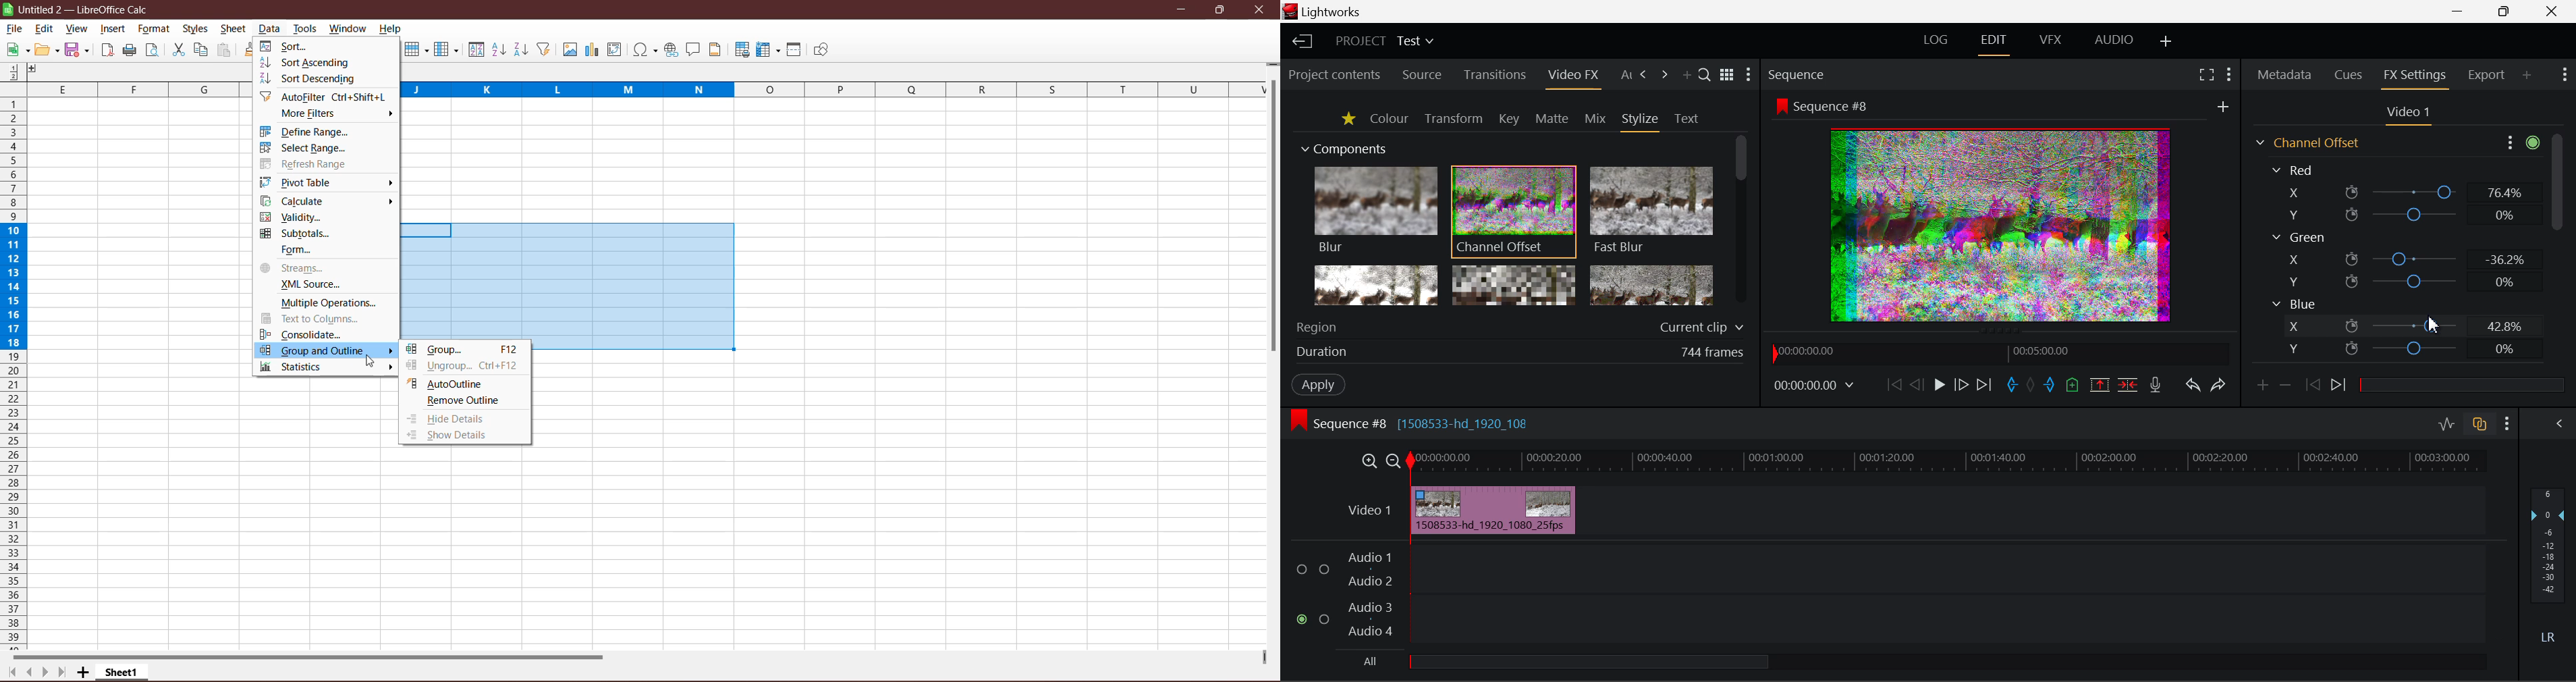  Describe the element at coordinates (1798, 74) in the screenshot. I see `Sequence Preview Section` at that location.